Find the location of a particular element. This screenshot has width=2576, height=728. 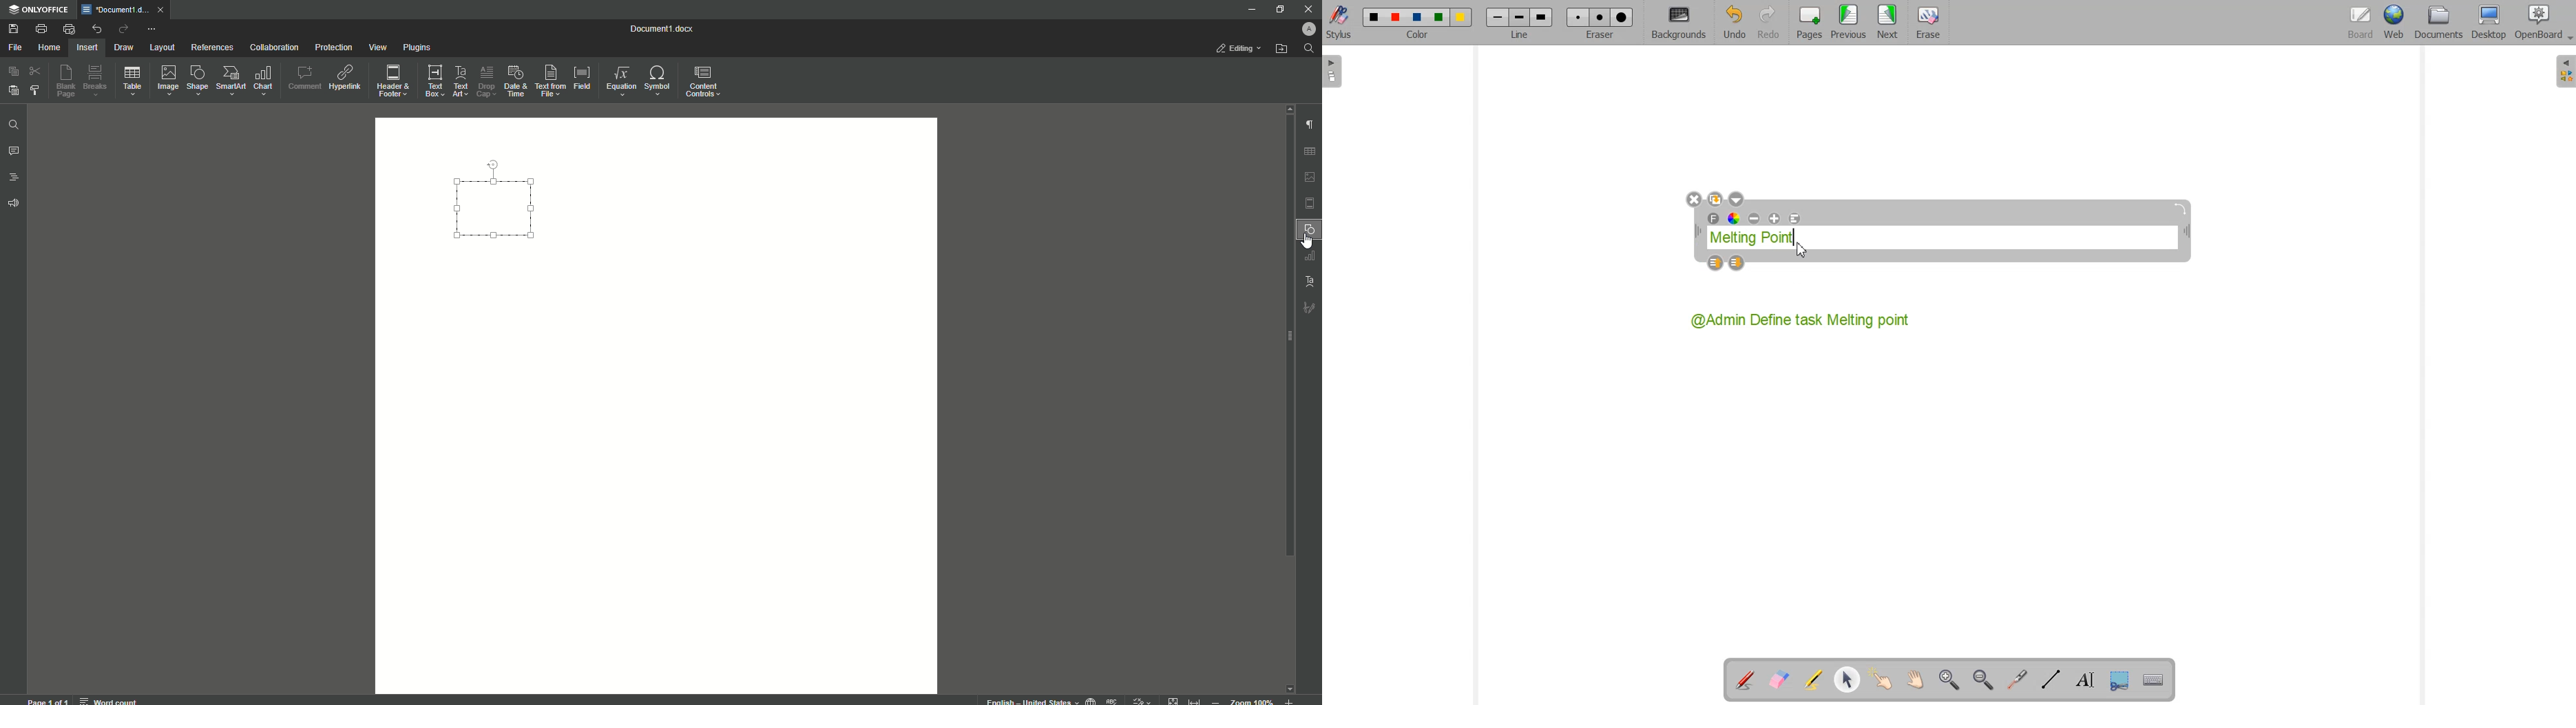

Feedback is located at coordinates (15, 204).